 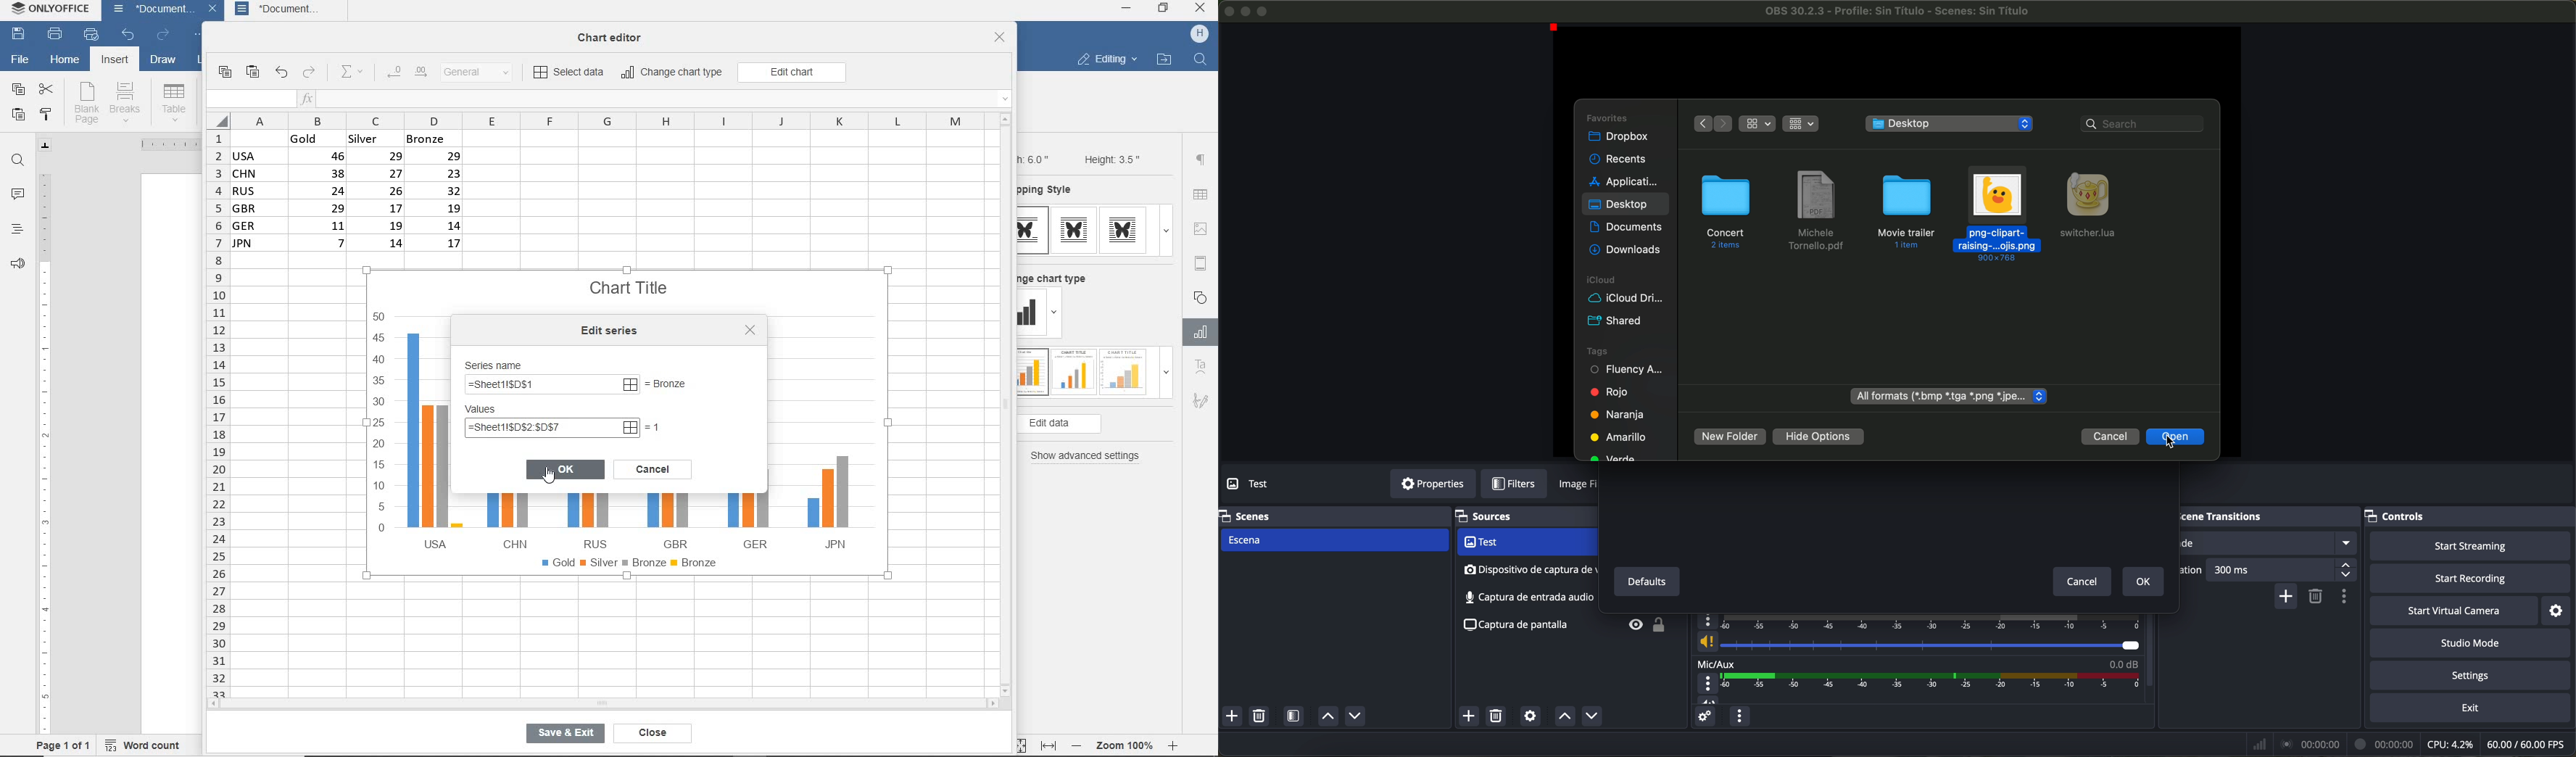 I want to click on minimize program, so click(x=1246, y=11).